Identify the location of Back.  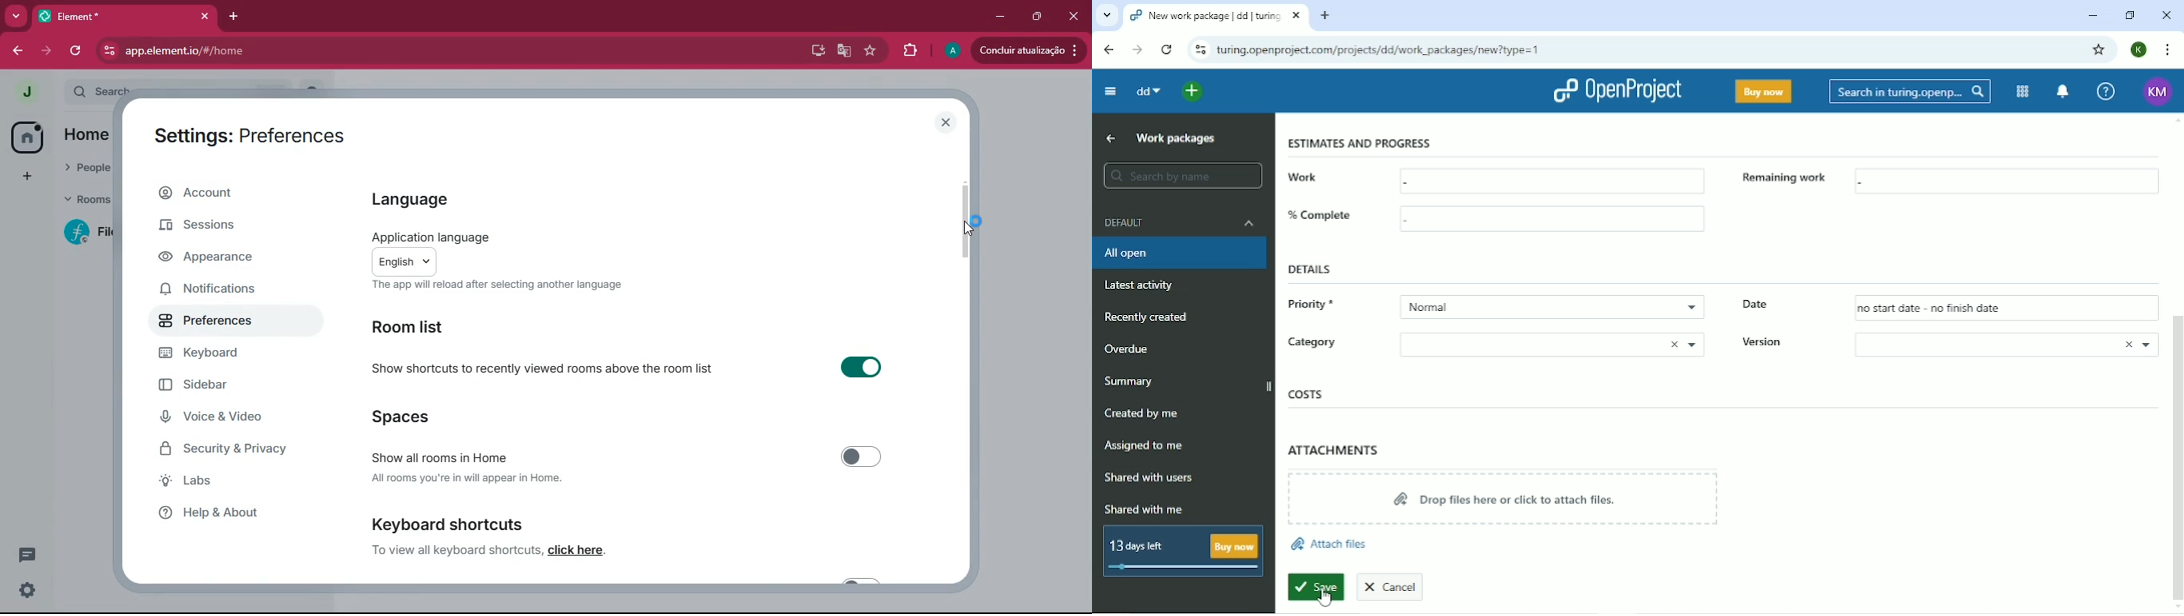
(1109, 49).